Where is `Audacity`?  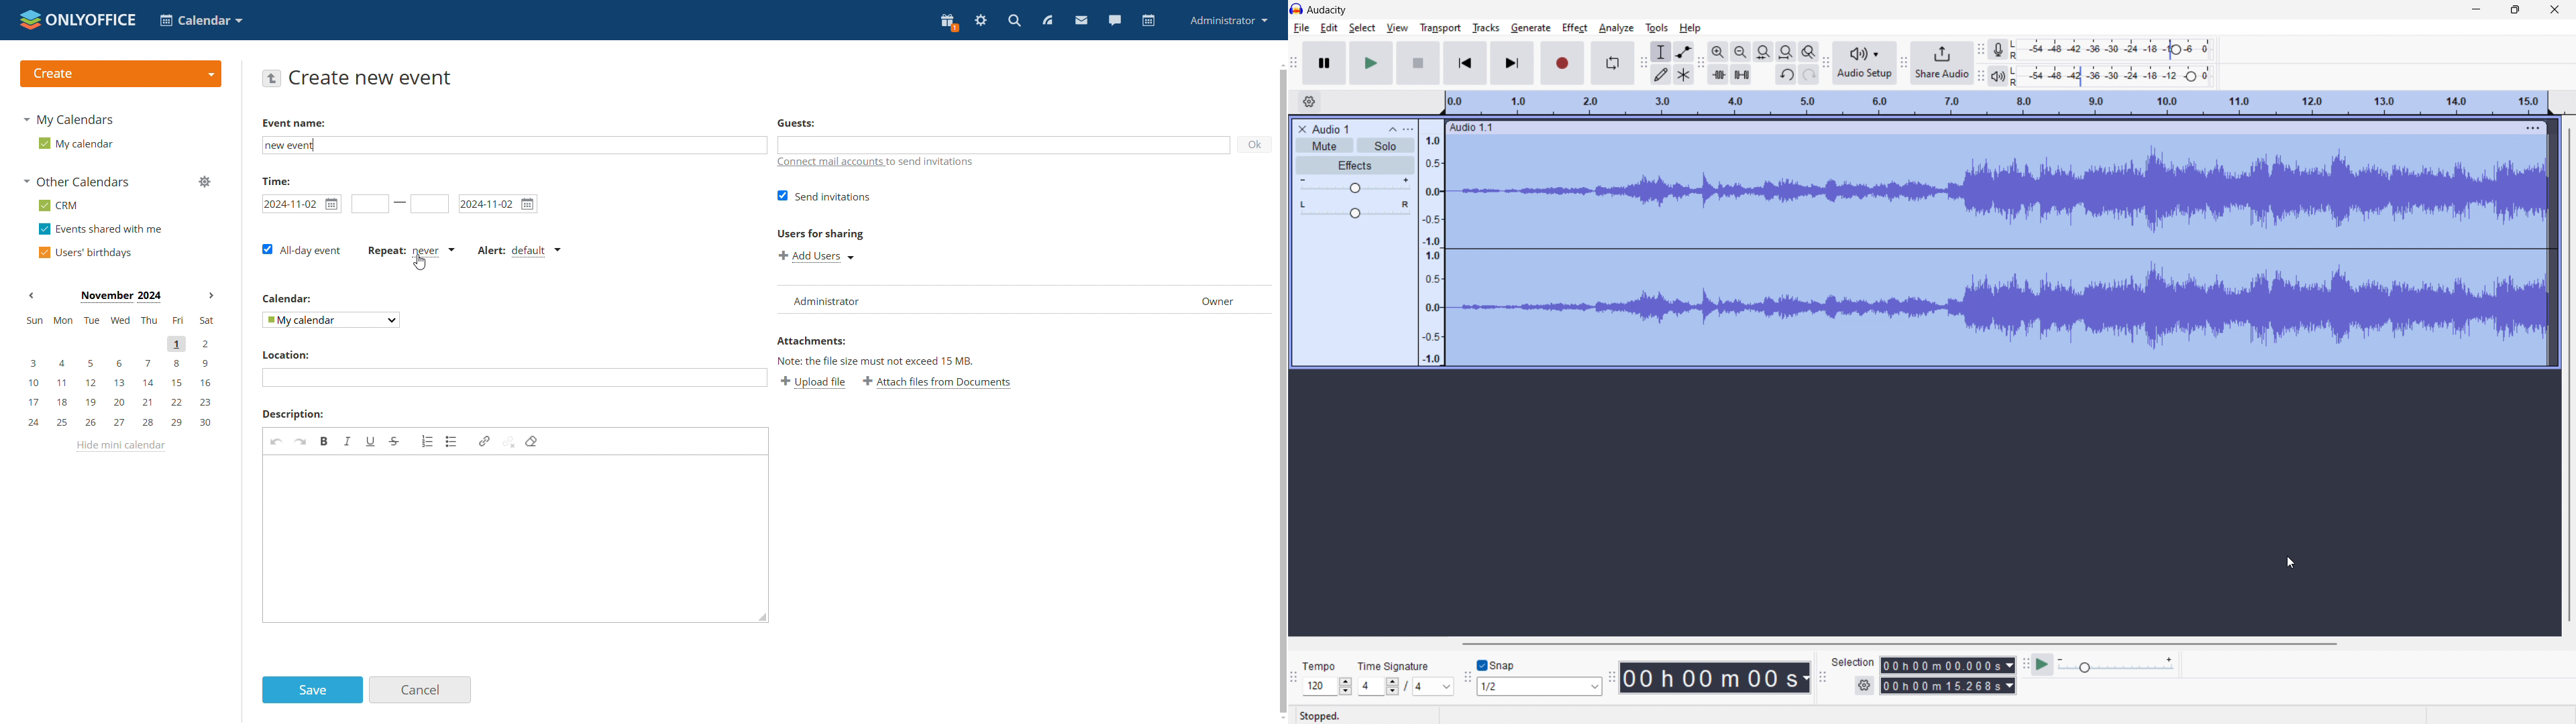
Audacity is located at coordinates (1328, 10).